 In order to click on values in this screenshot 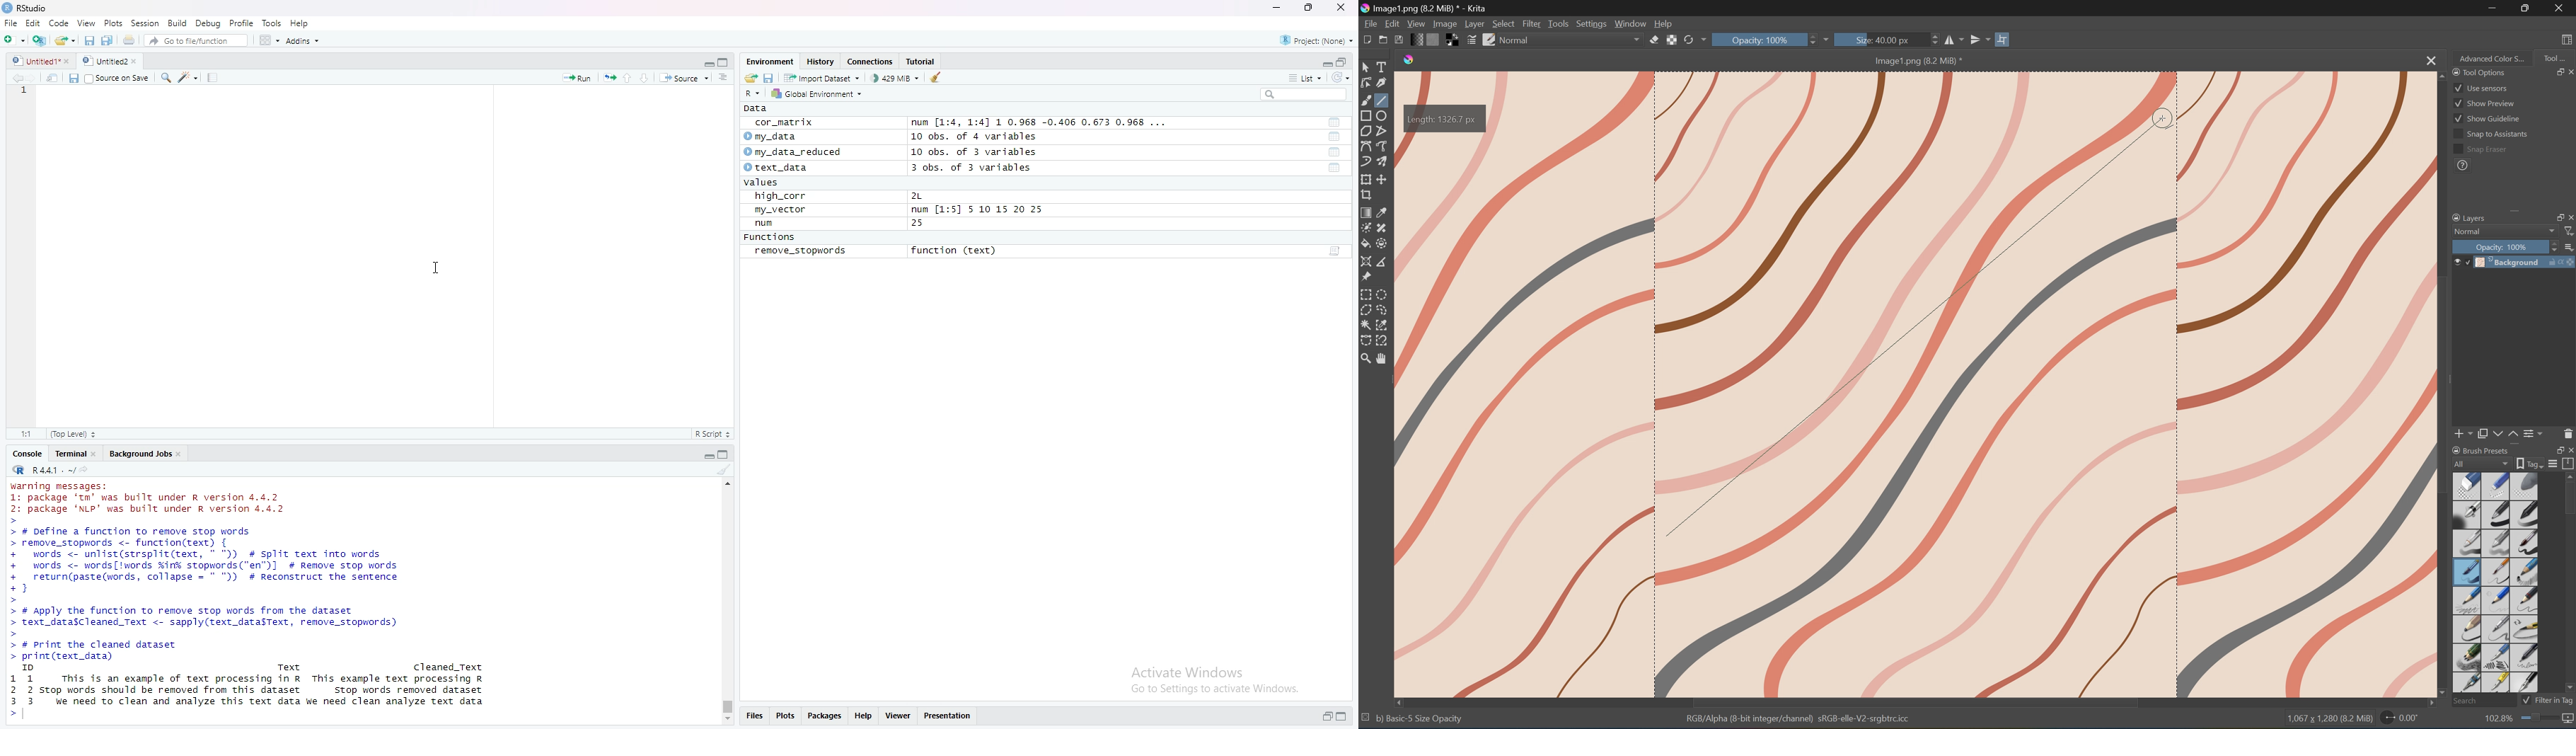, I will do `click(761, 183)`.